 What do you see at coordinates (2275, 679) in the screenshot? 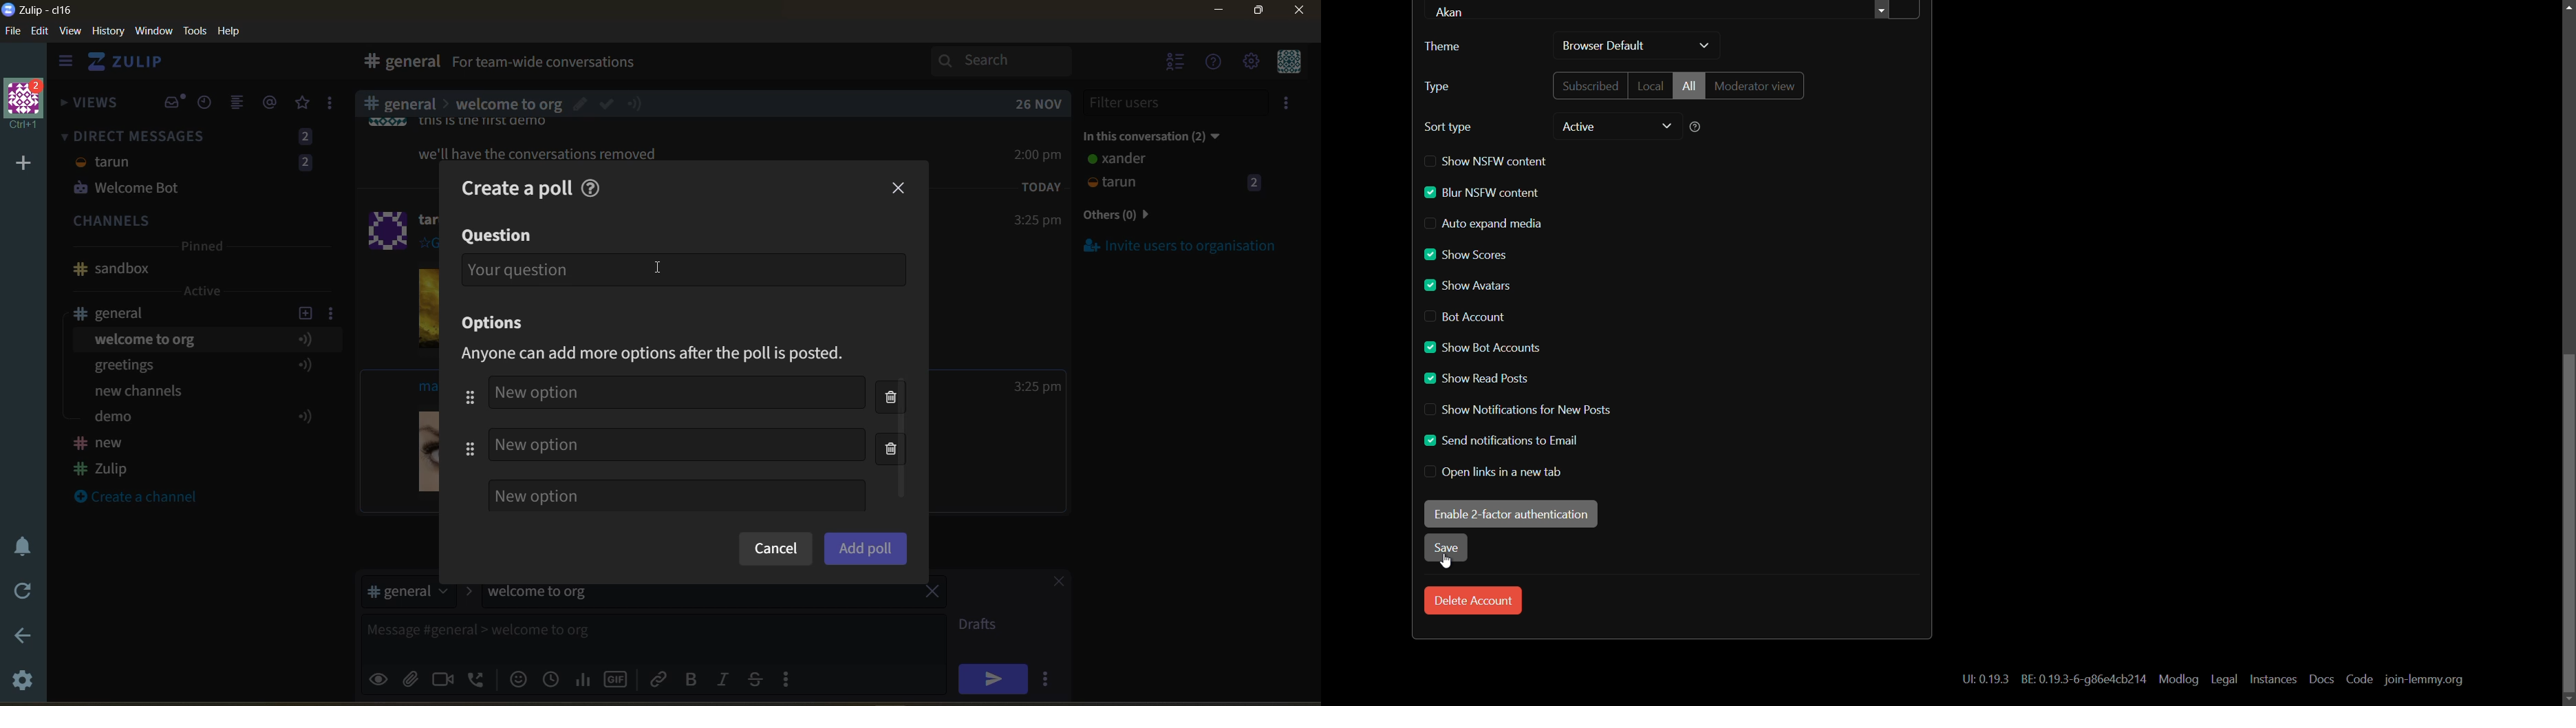
I see `instances` at bounding box center [2275, 679].